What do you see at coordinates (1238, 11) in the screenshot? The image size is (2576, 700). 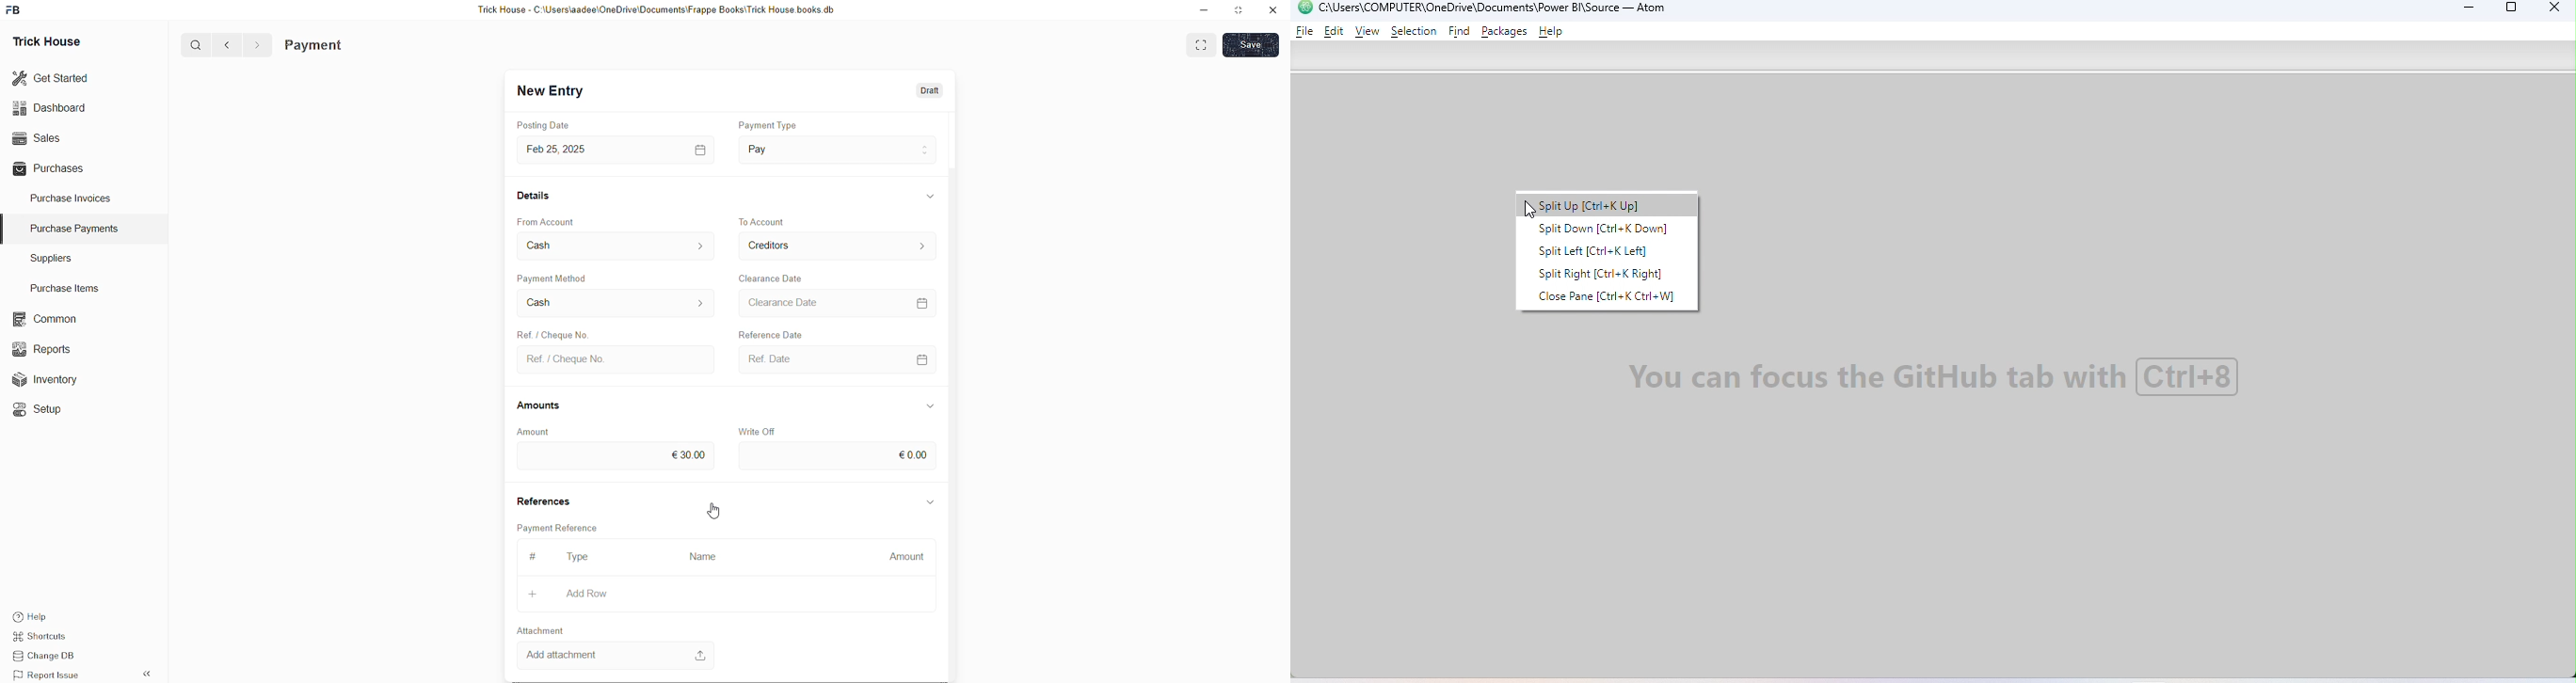 I see `minimise window` at bounding box center [1238, 11].